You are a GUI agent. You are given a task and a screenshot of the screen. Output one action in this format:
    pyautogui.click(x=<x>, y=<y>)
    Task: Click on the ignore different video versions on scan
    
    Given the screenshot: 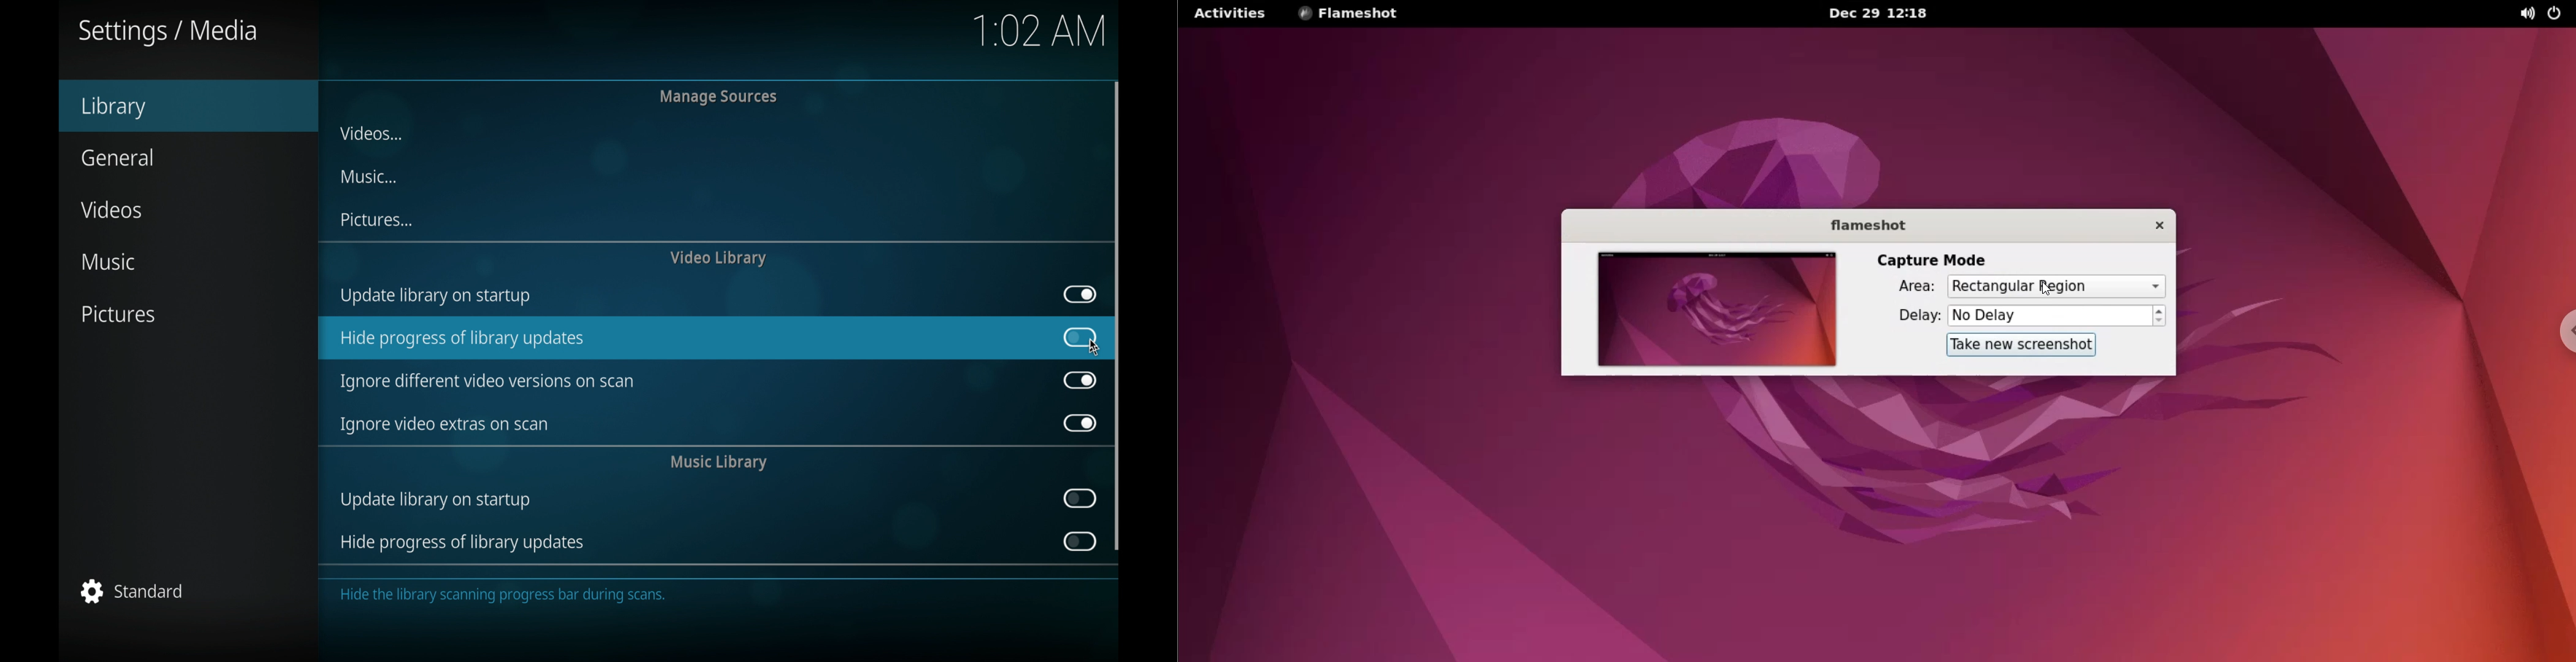 What is the action you would take?
    pyautogui.click(x=486, y=382)
    